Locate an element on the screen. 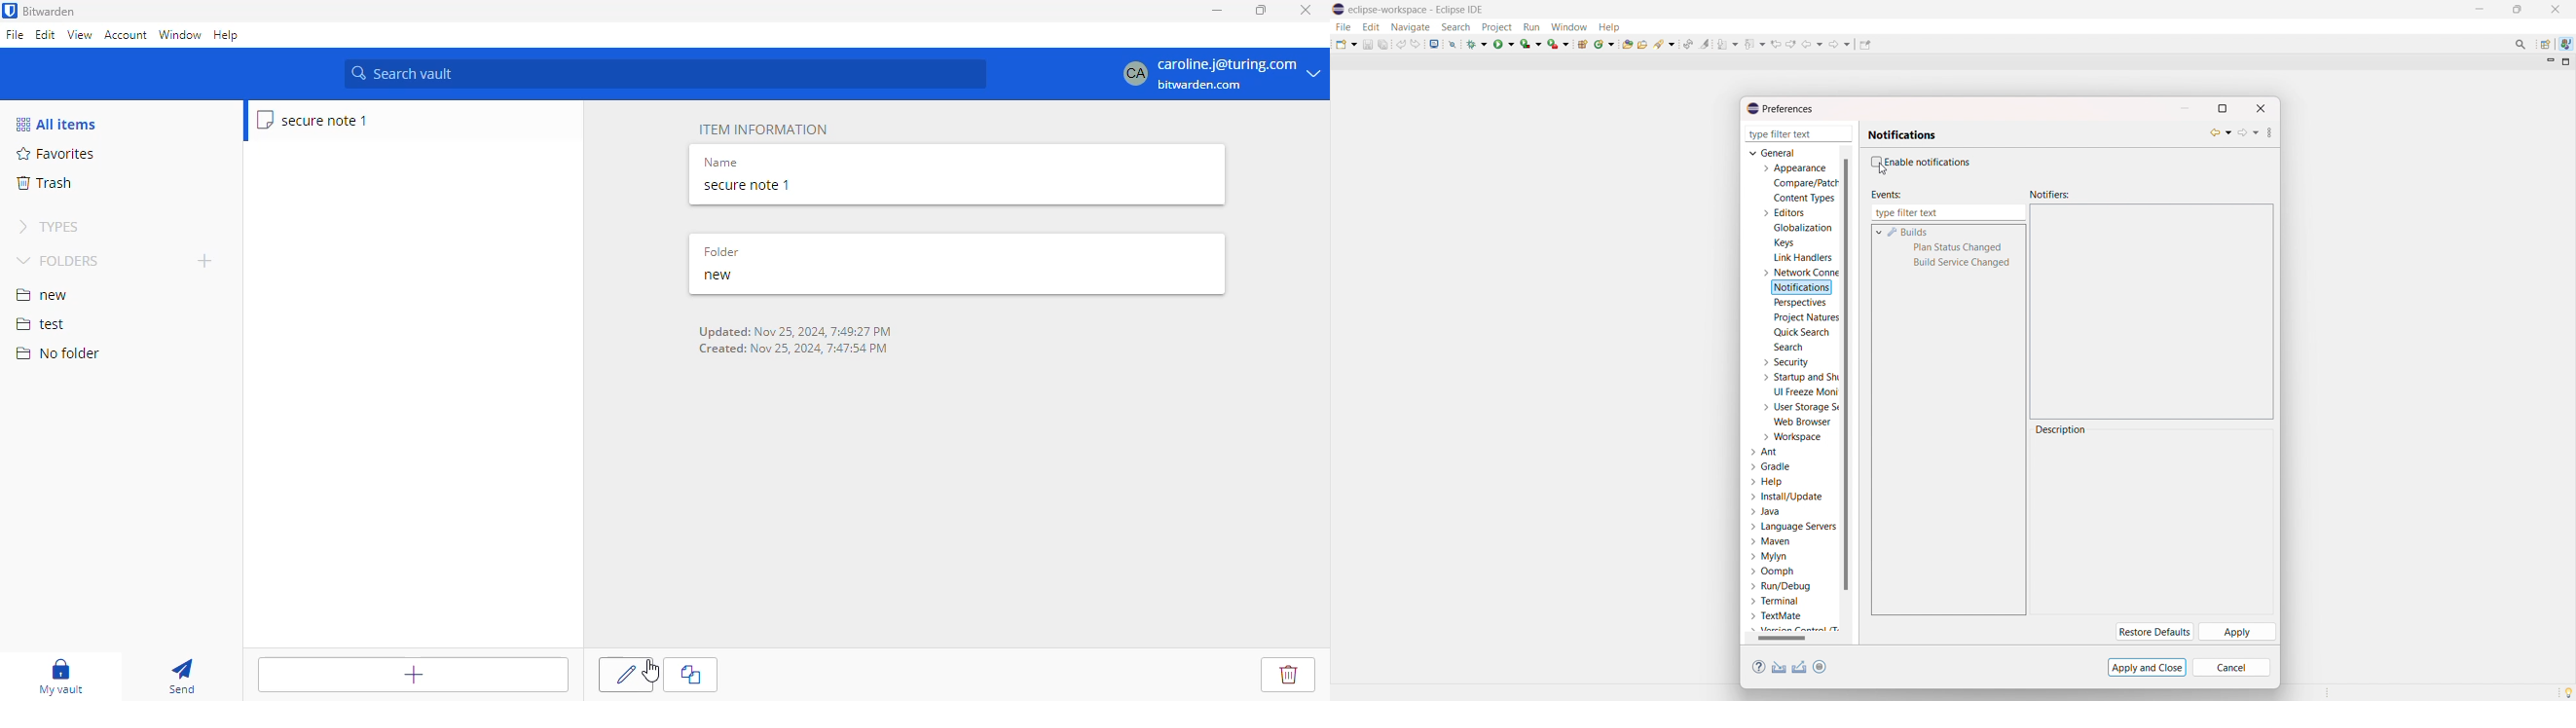 Image resolution: width=2576 pixels, height=728 pixels. window is located at coordinates (180, 36).